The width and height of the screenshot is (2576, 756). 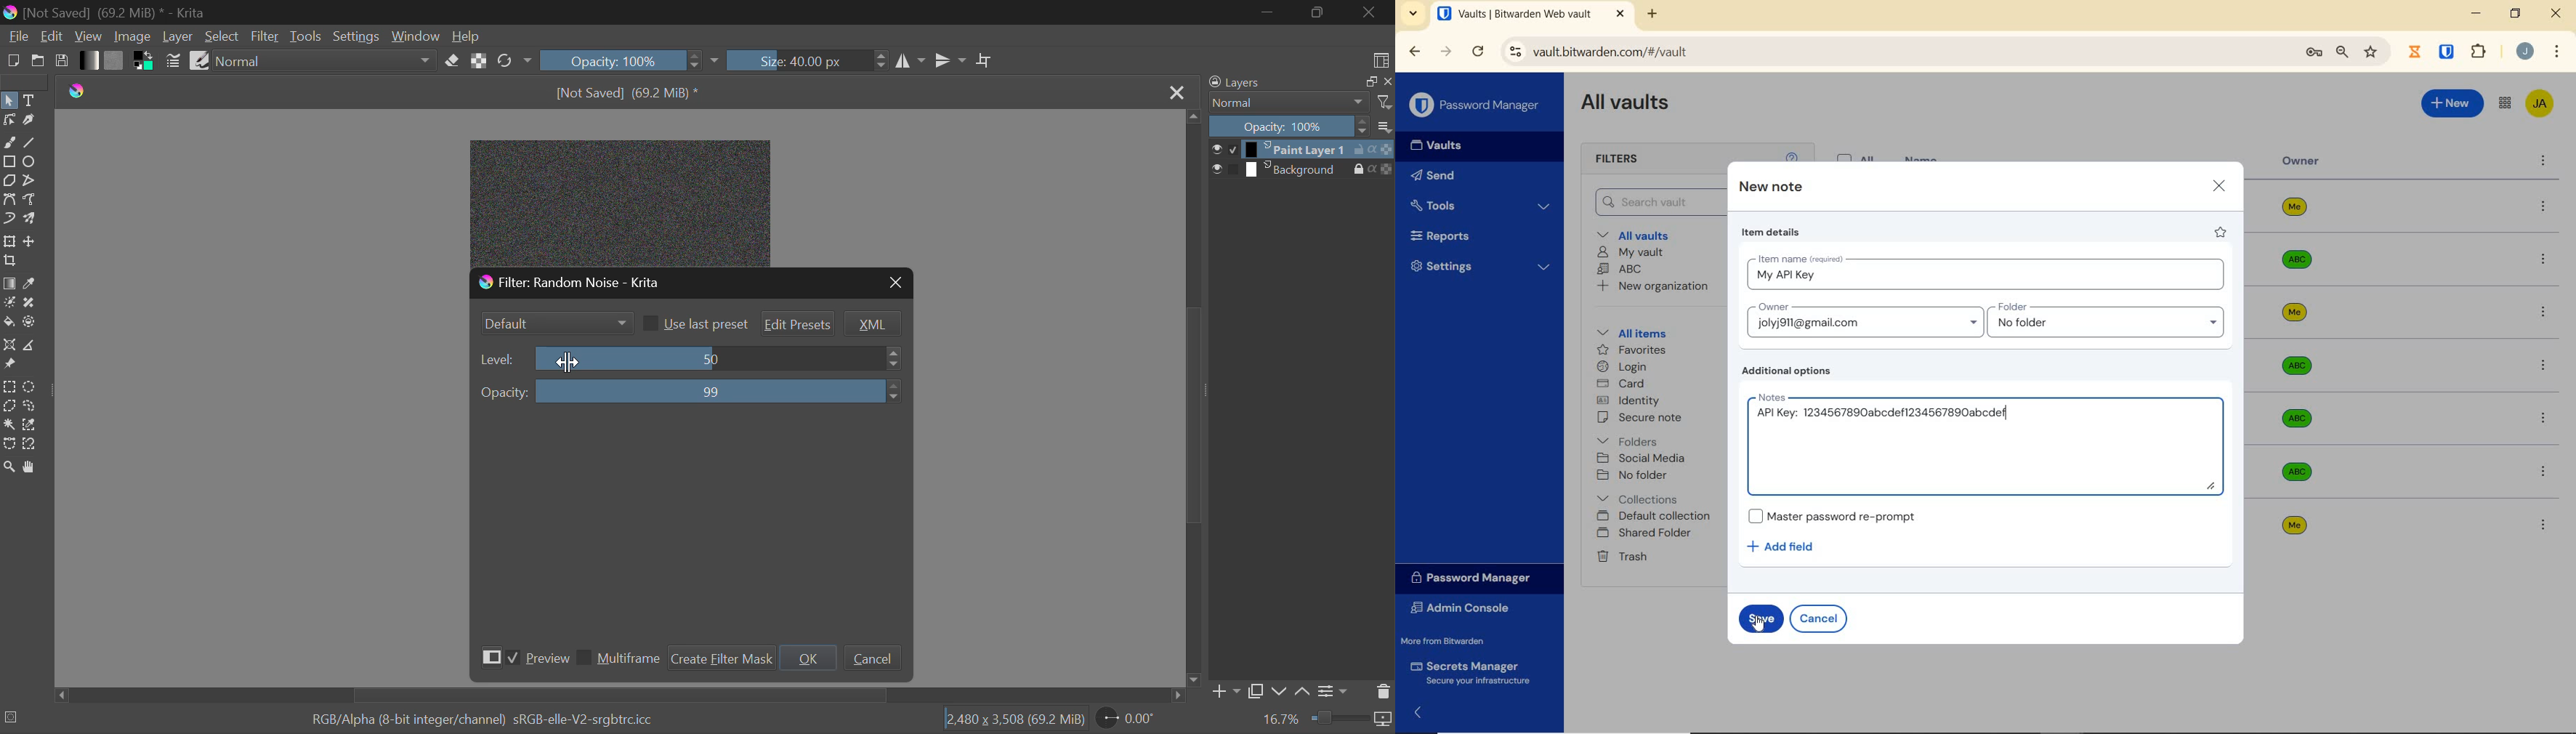 I want to click on File, so click(x=17, y=38).